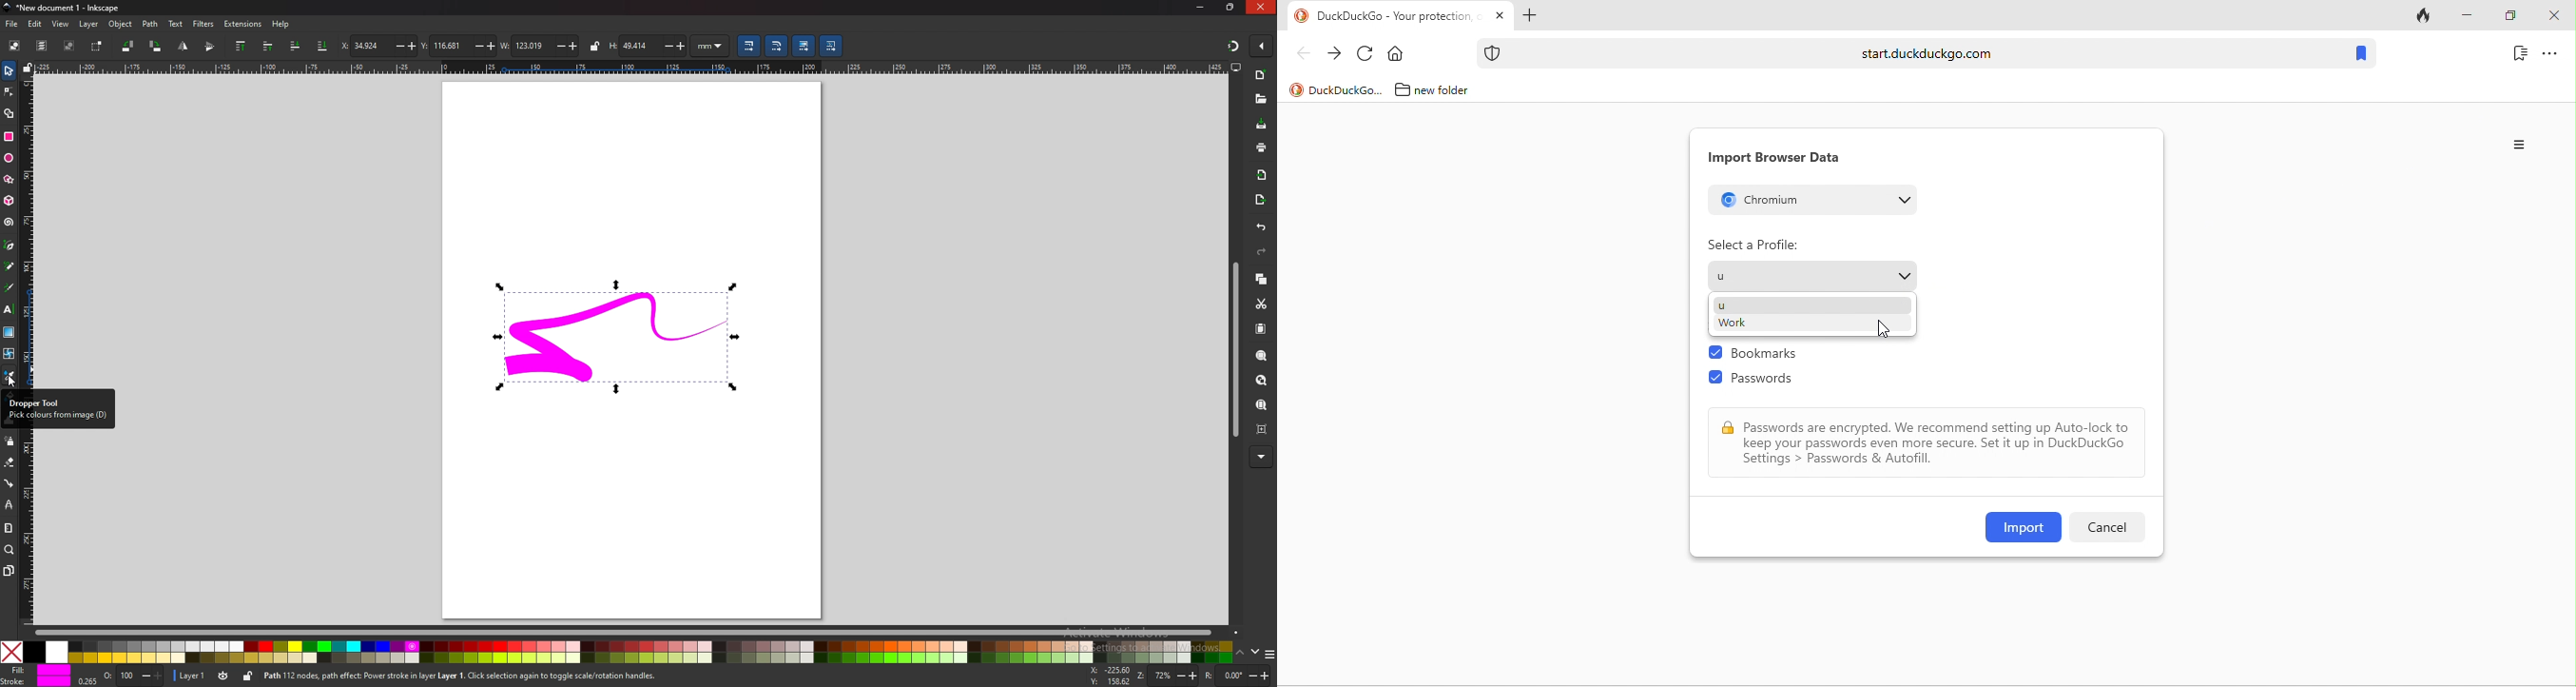  Describe the element at coordinates (1112, 675) in the screenshot. I see `x and y coordinates` at that location.